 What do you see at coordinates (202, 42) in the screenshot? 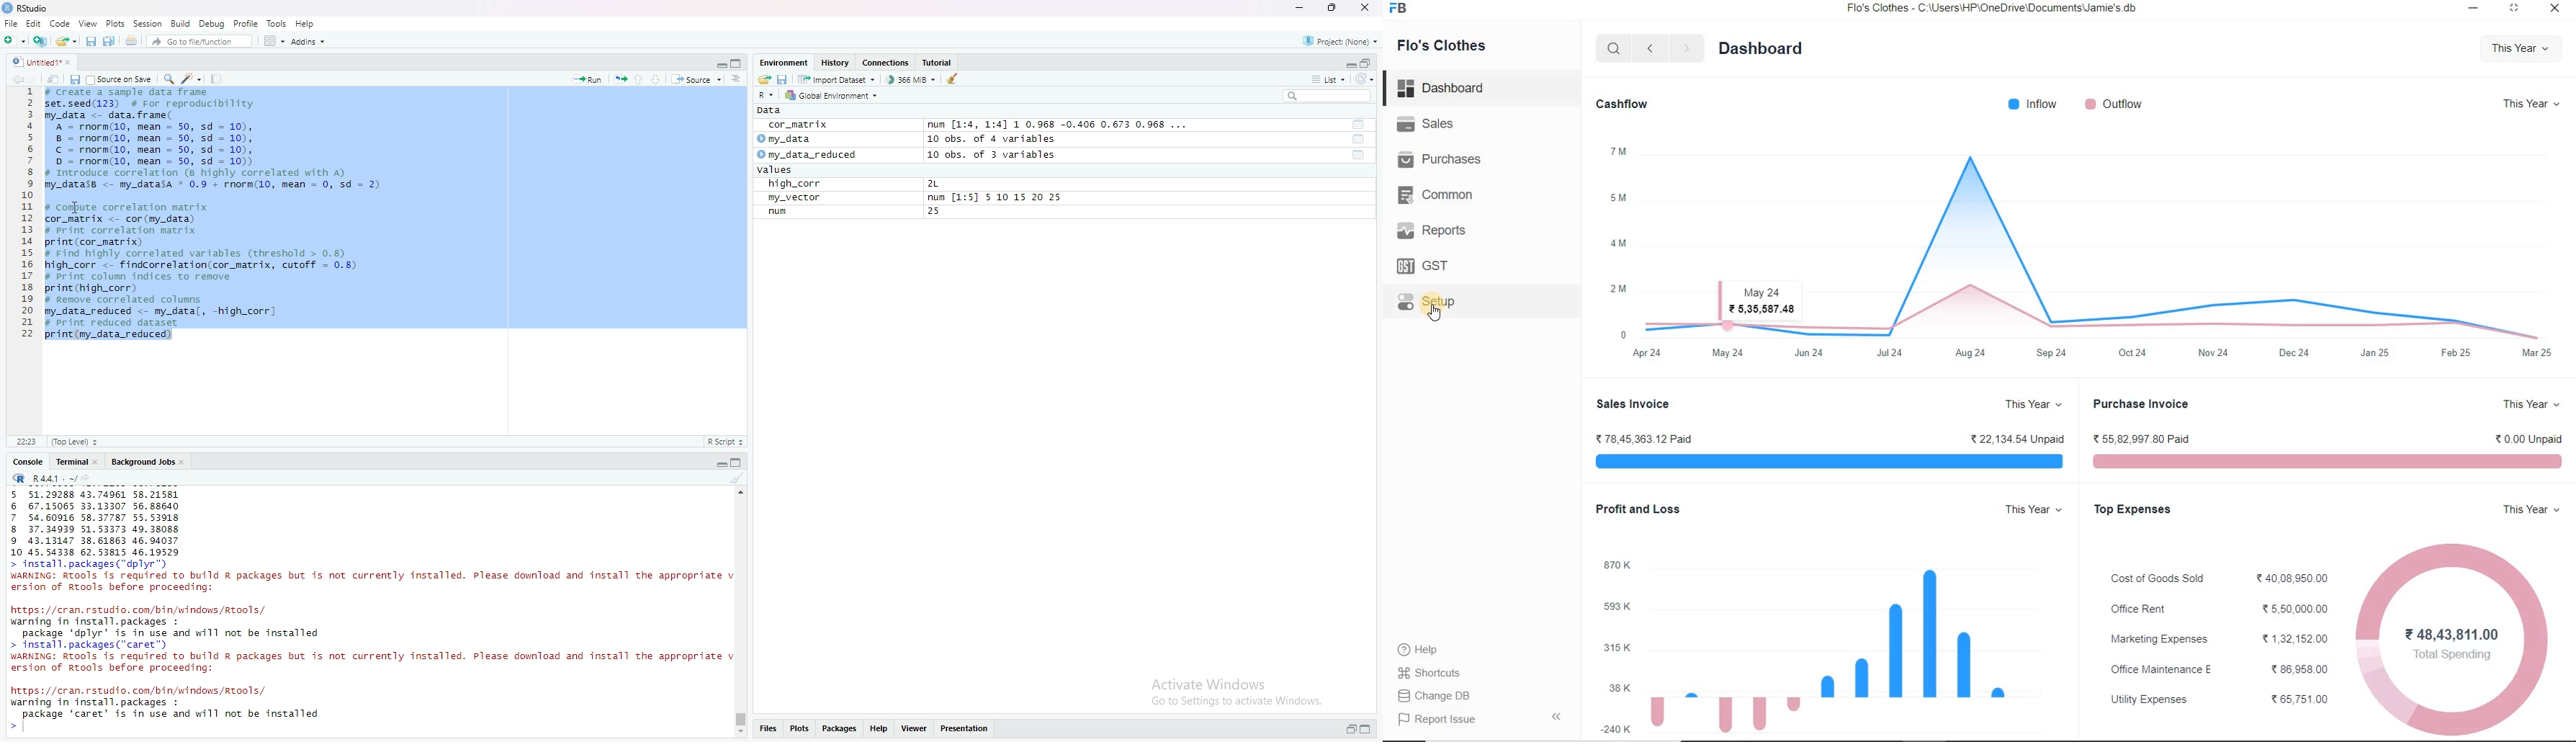
I see `Go to file/function ` at bounding box center [202, 42].